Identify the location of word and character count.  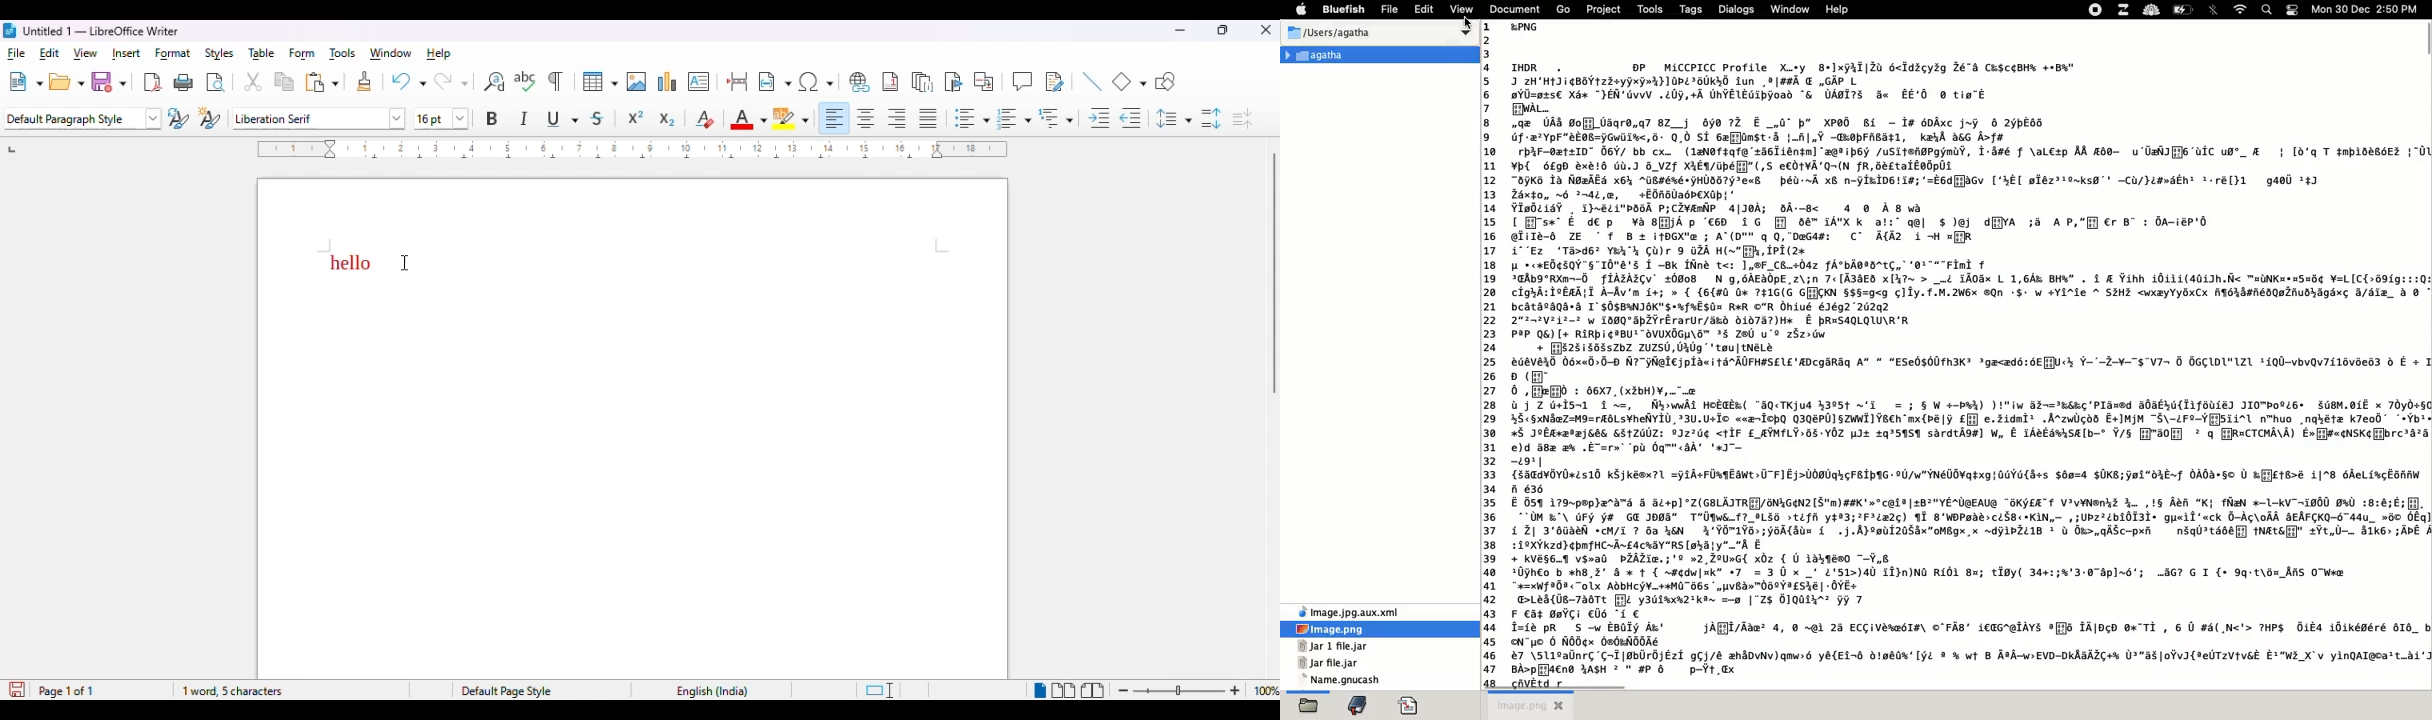
(286, 691).